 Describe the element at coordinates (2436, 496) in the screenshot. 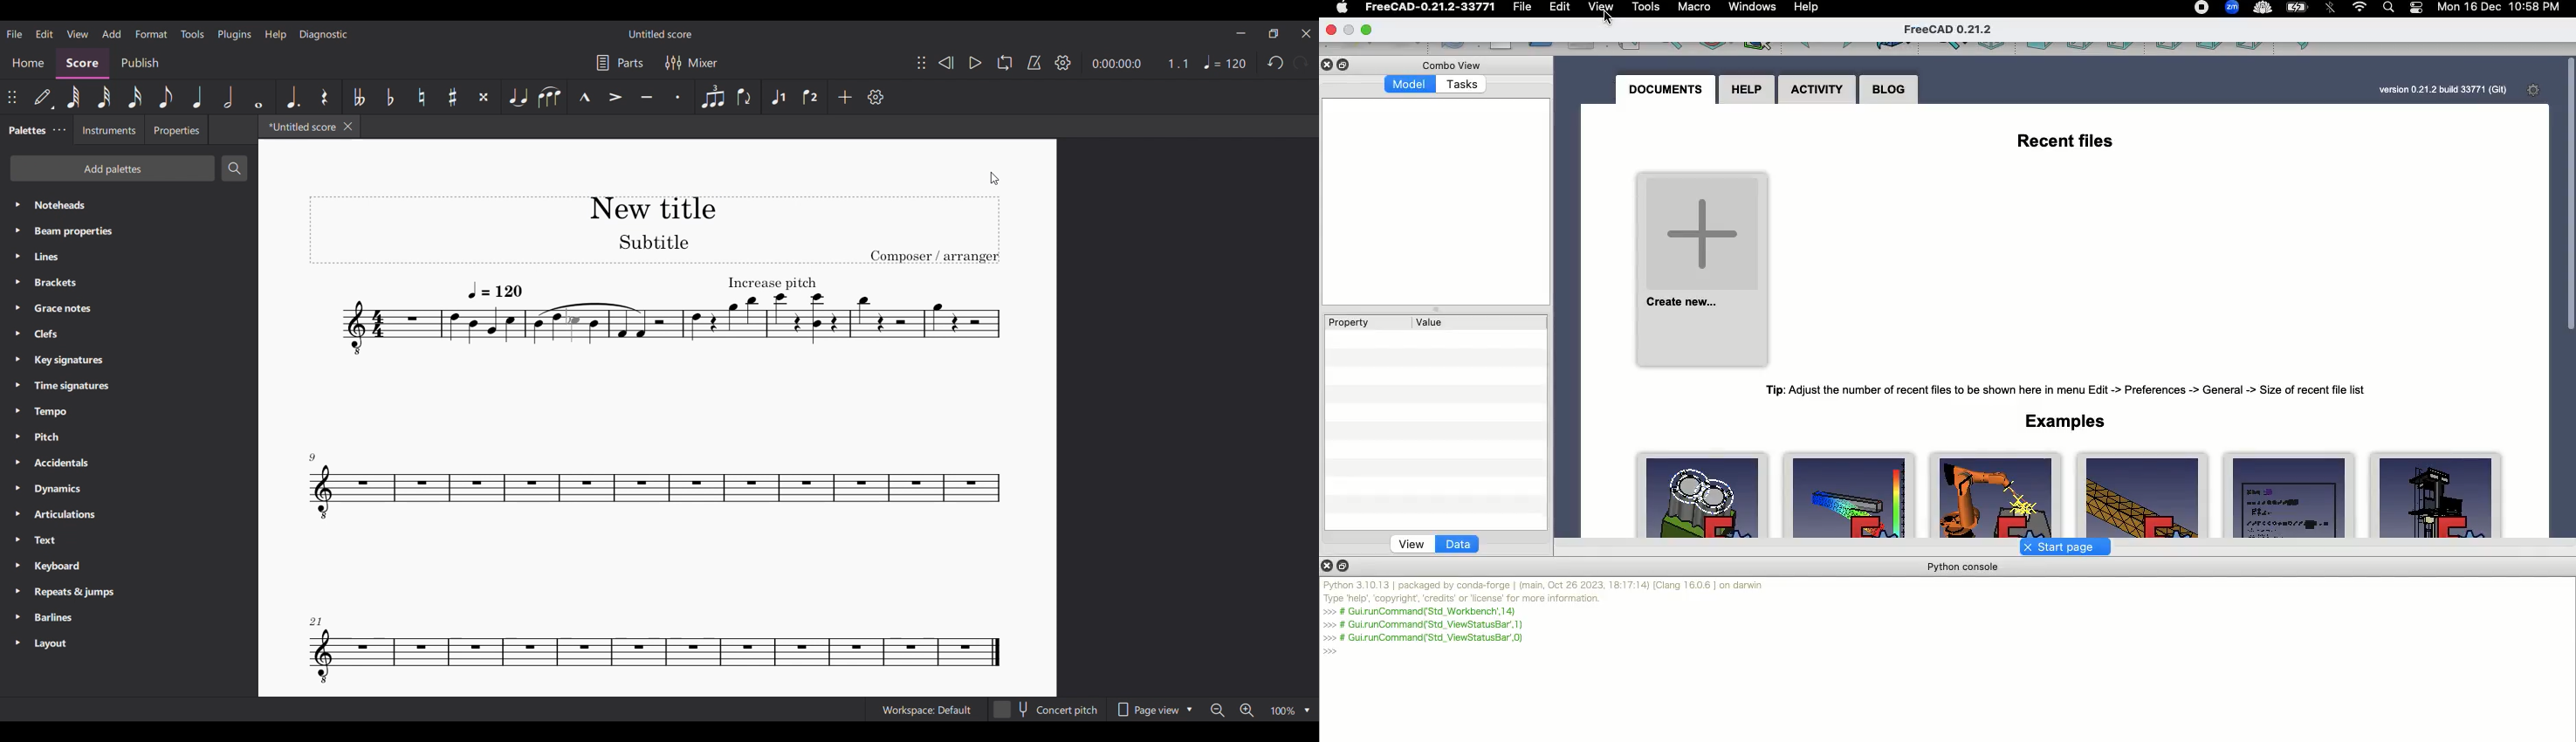

I see `ArchDetail.FCStd.225kB` at that location.